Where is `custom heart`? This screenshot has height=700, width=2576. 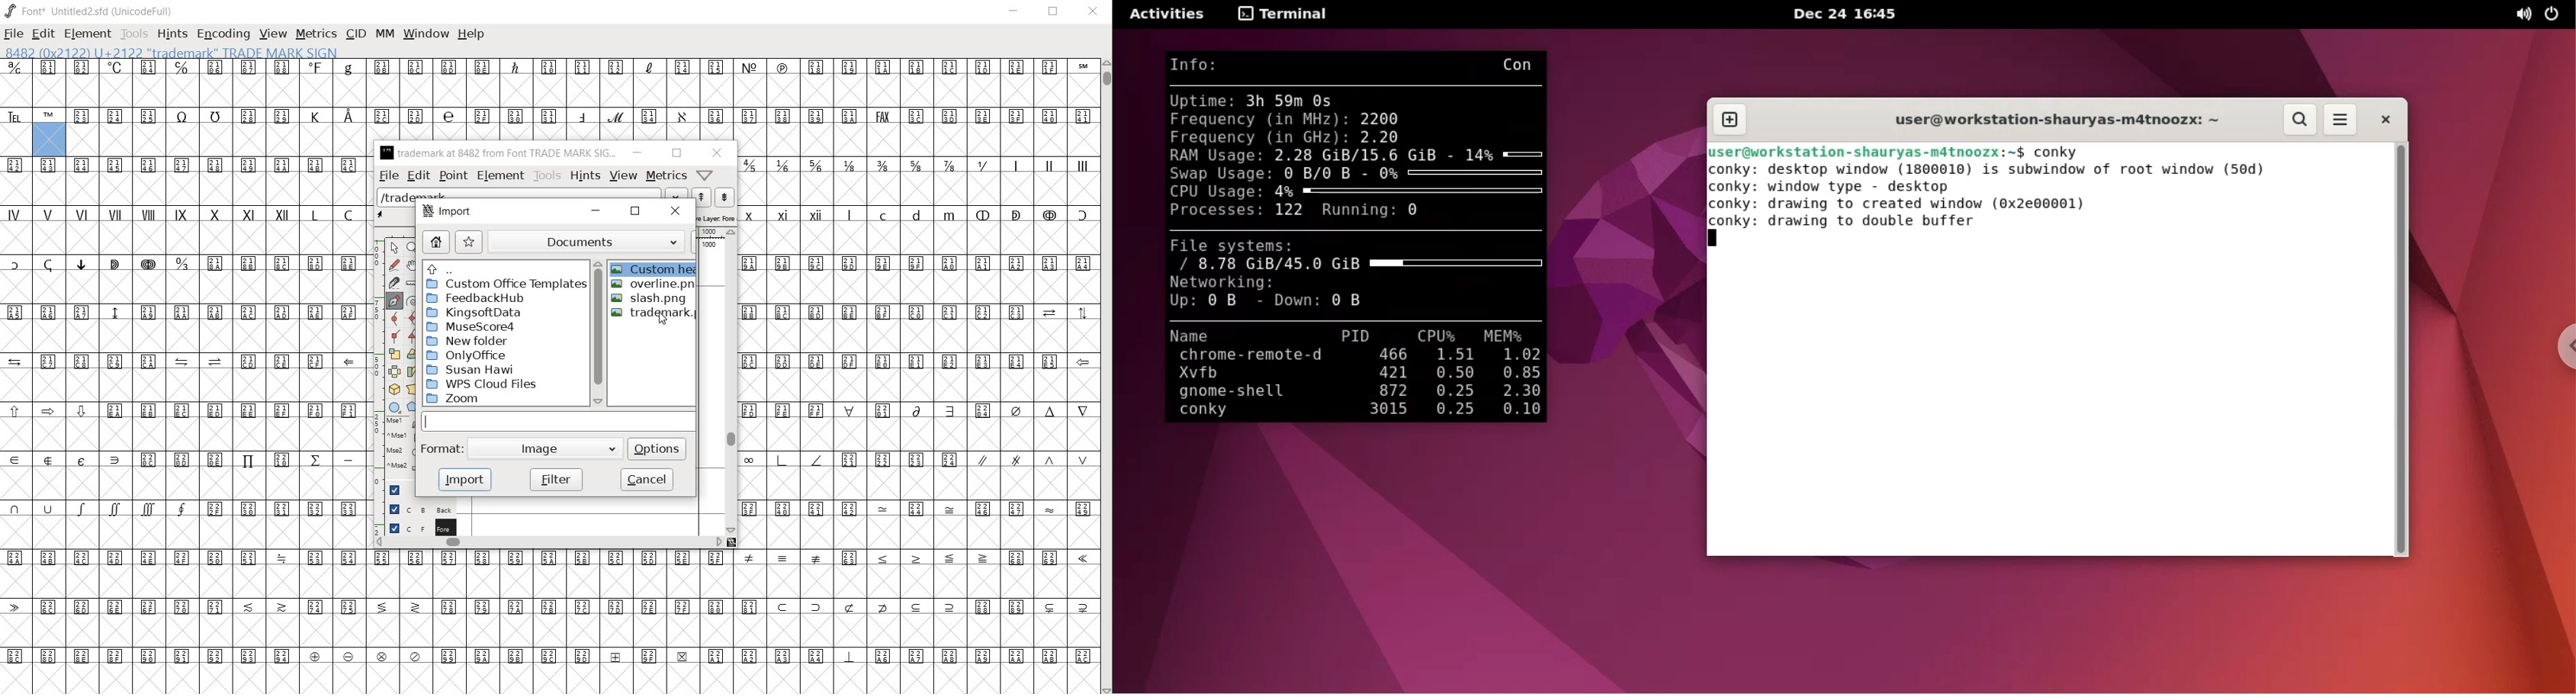 custom heart is located at coordinates (653, 270).